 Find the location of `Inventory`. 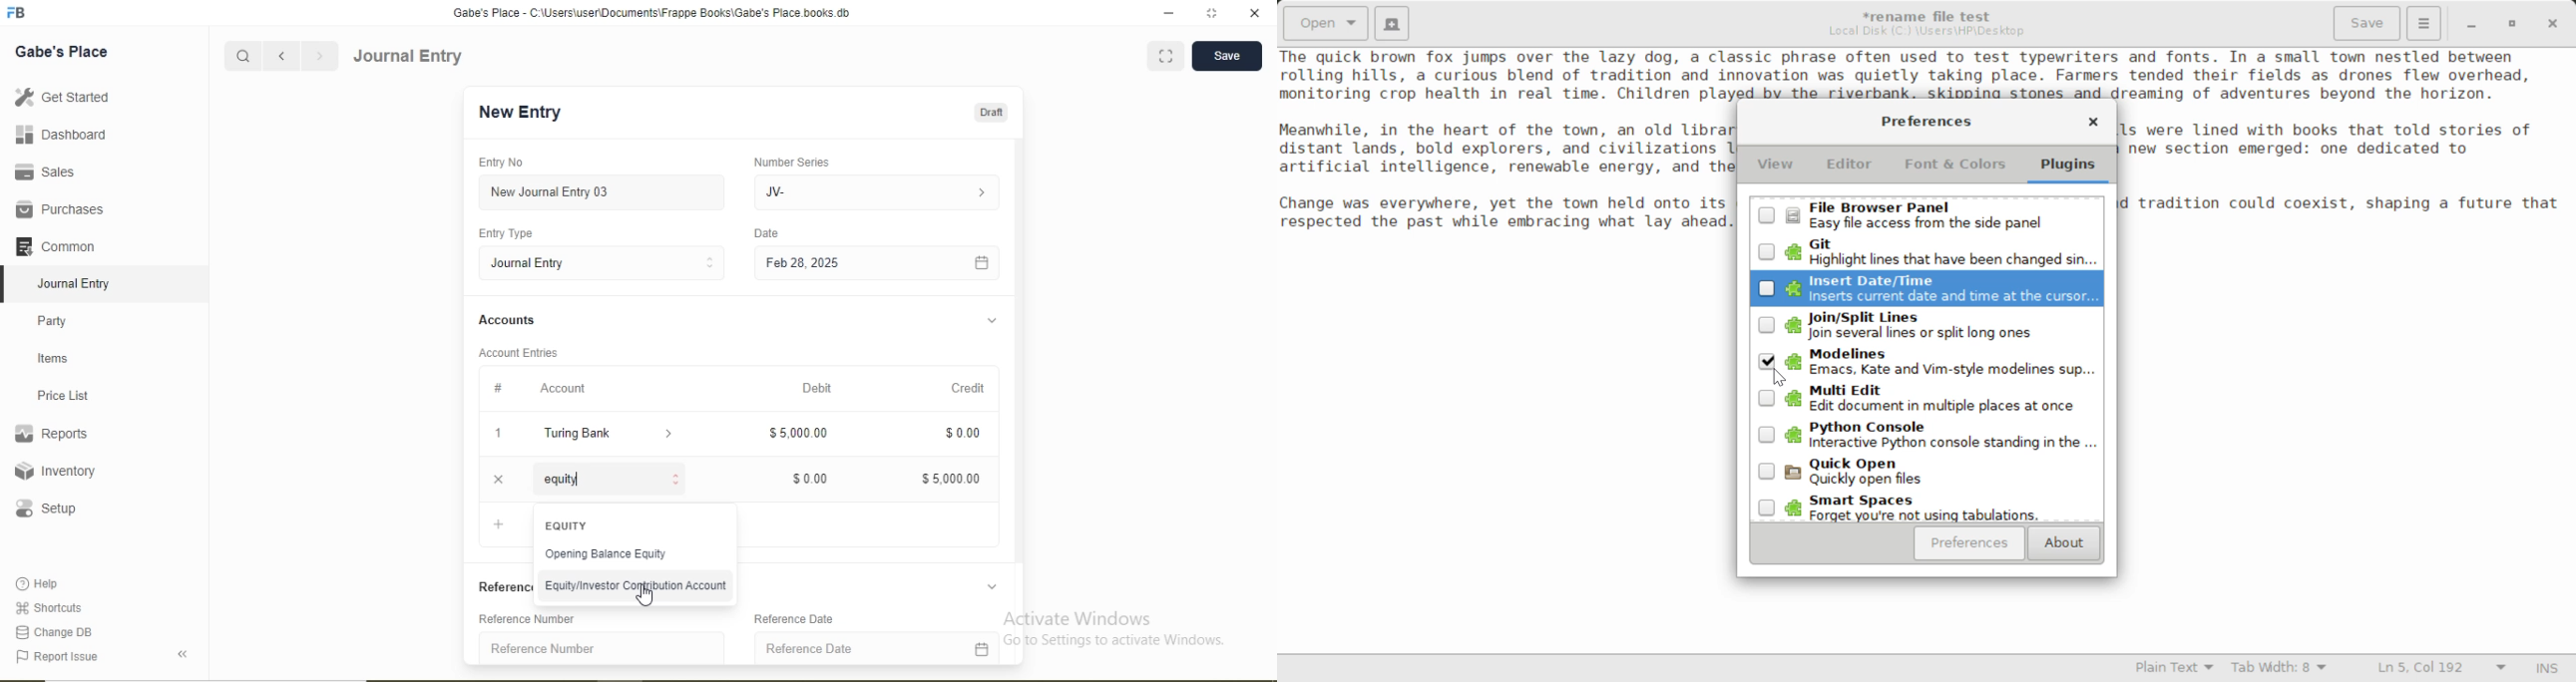

Inventory is located at coordinates (56, 471).